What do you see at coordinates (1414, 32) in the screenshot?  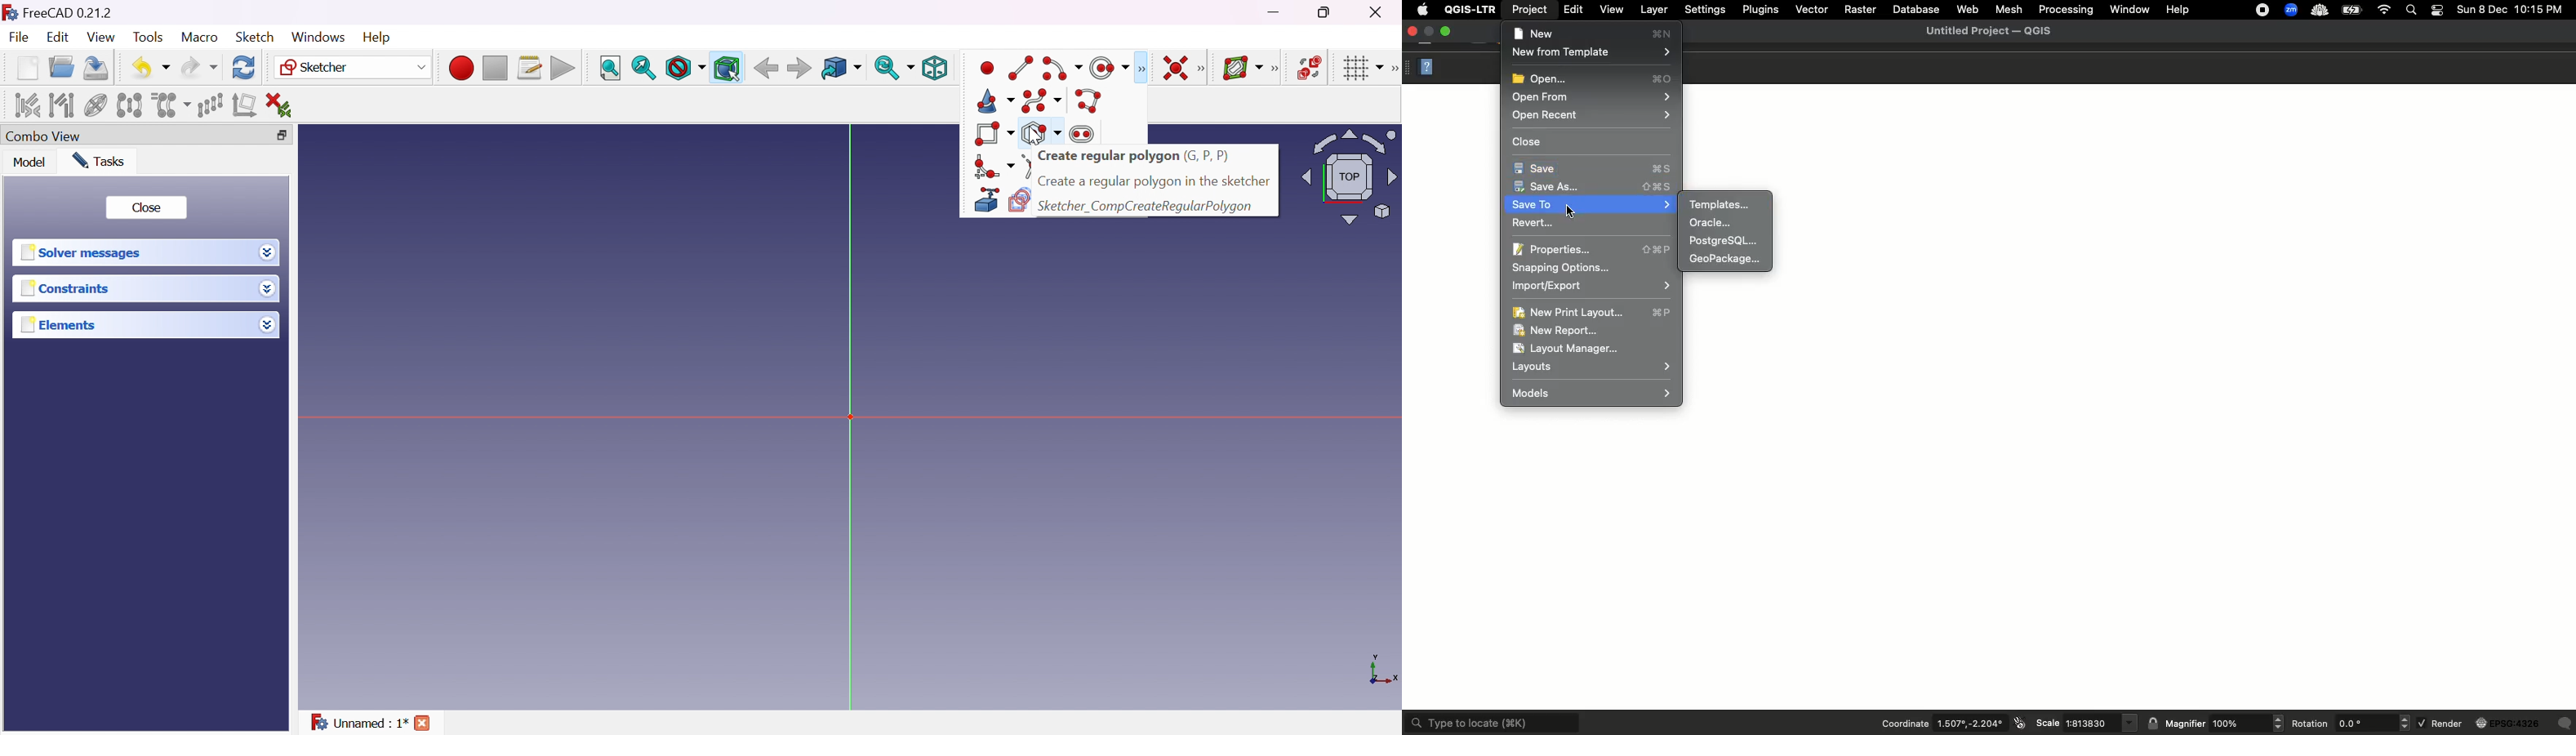 I see `Close` at bounding box center [1414, 32].